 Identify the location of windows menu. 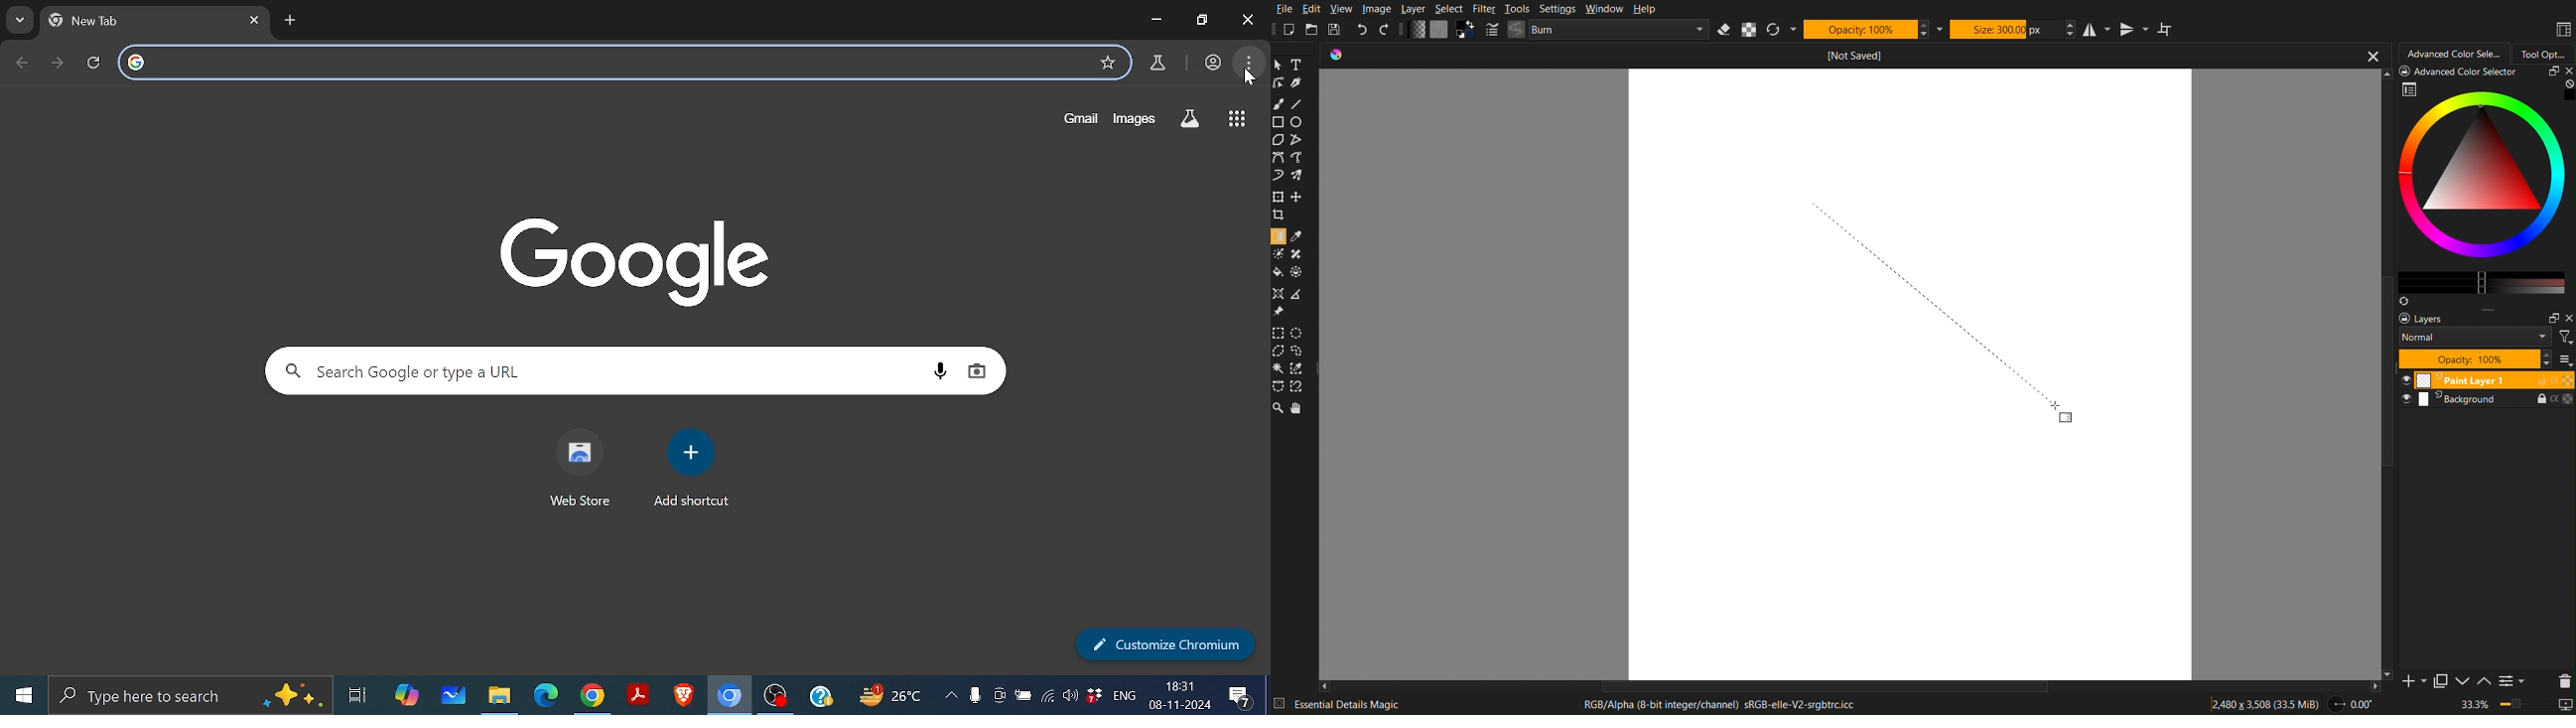
(22, 695).